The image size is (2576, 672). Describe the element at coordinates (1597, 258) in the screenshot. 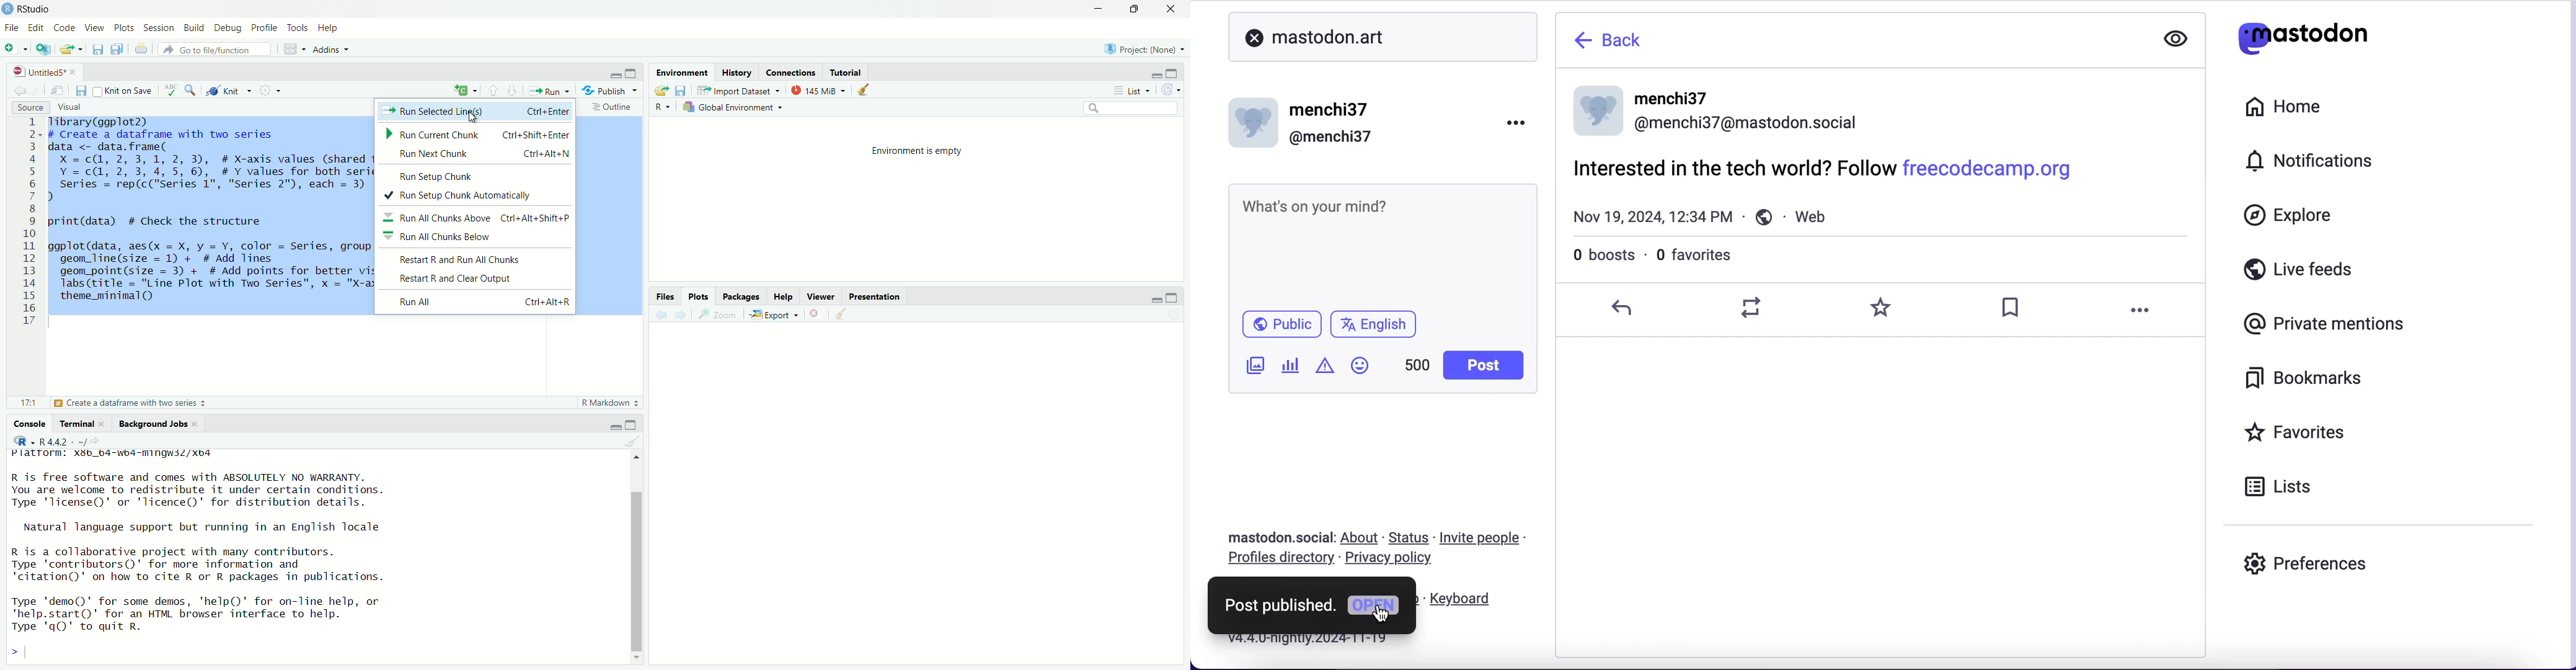

I see `0 boosts` at that location.